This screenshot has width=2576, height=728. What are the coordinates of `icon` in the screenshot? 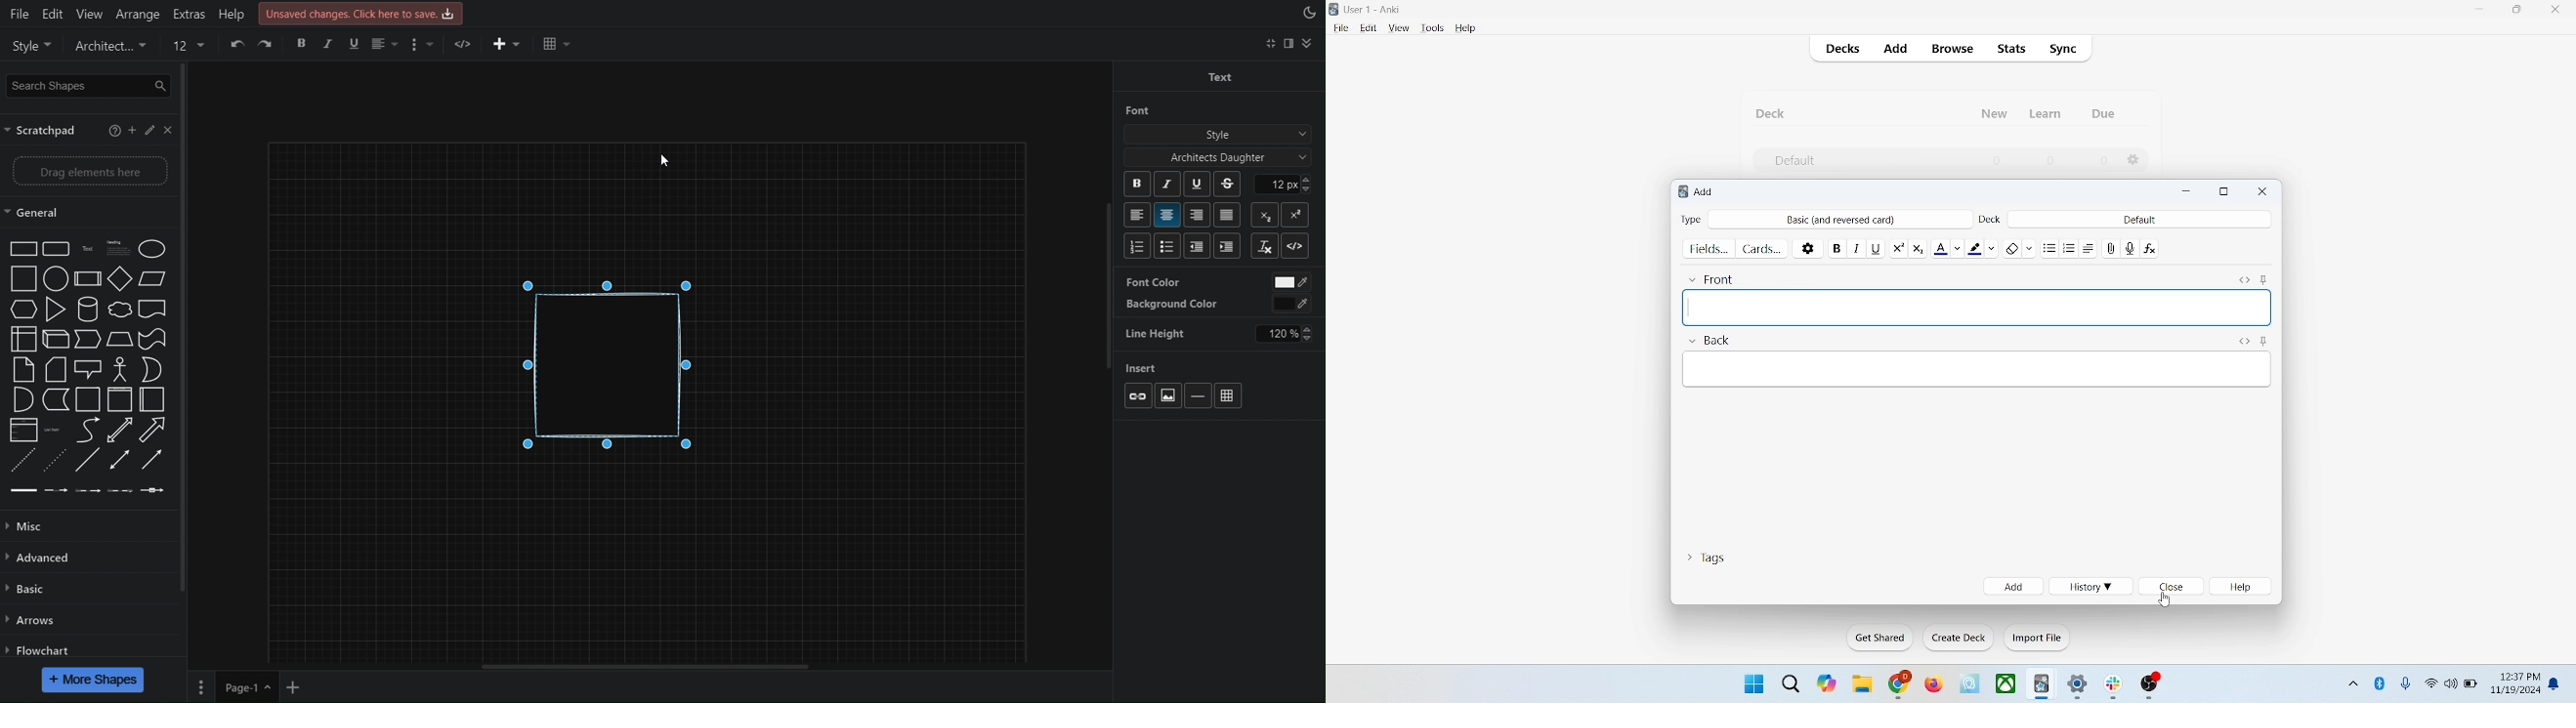 It's located at (1971, 684).